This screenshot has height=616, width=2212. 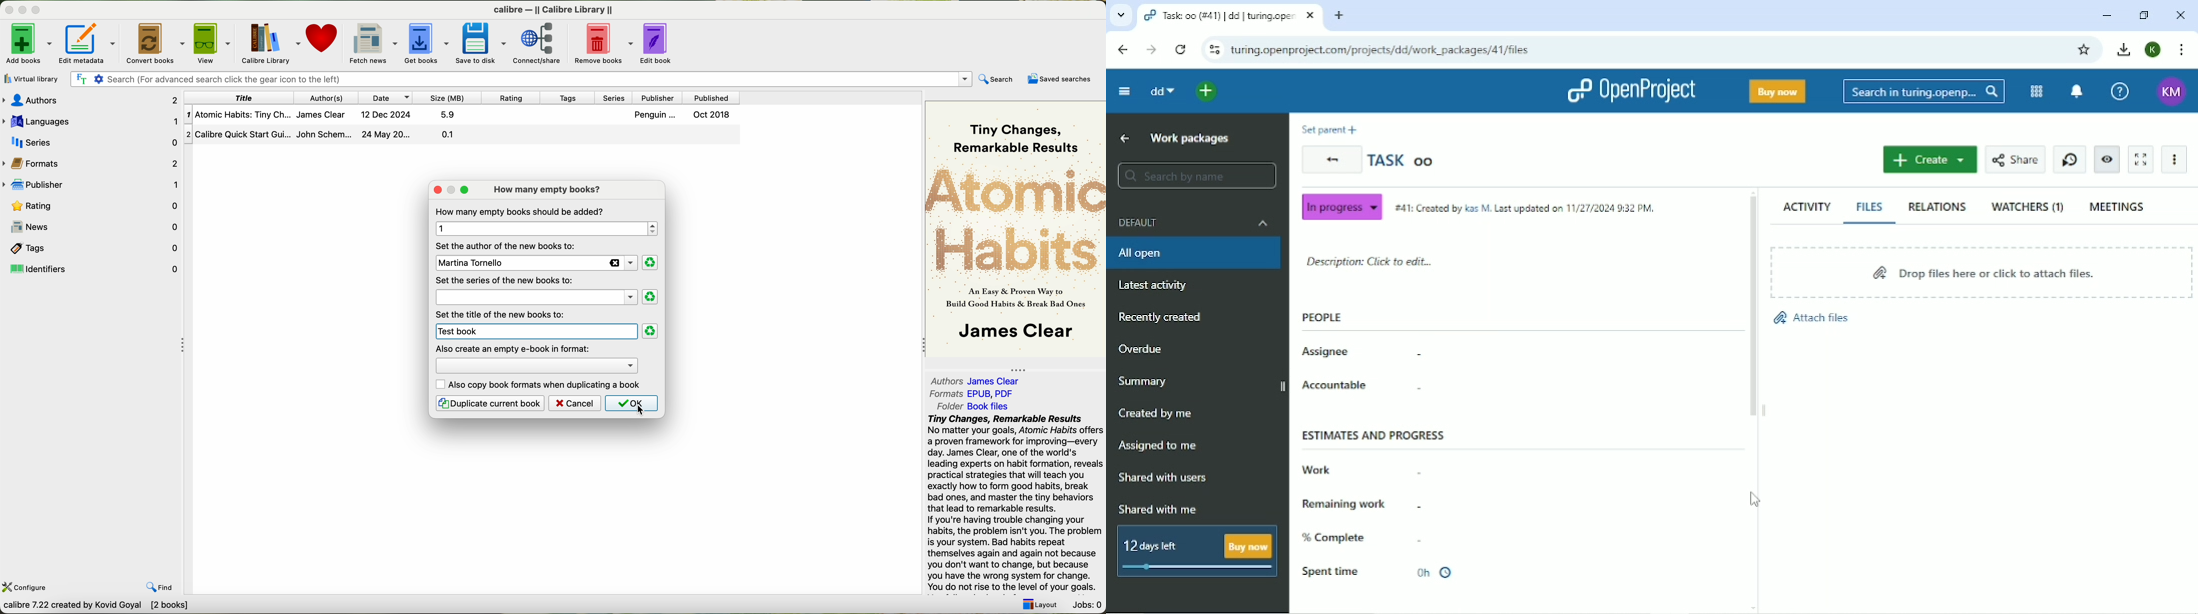 What do you see at coordinates (1193, 253) in the screenshot?
I see `All open` at bounding box center [1193, 253].